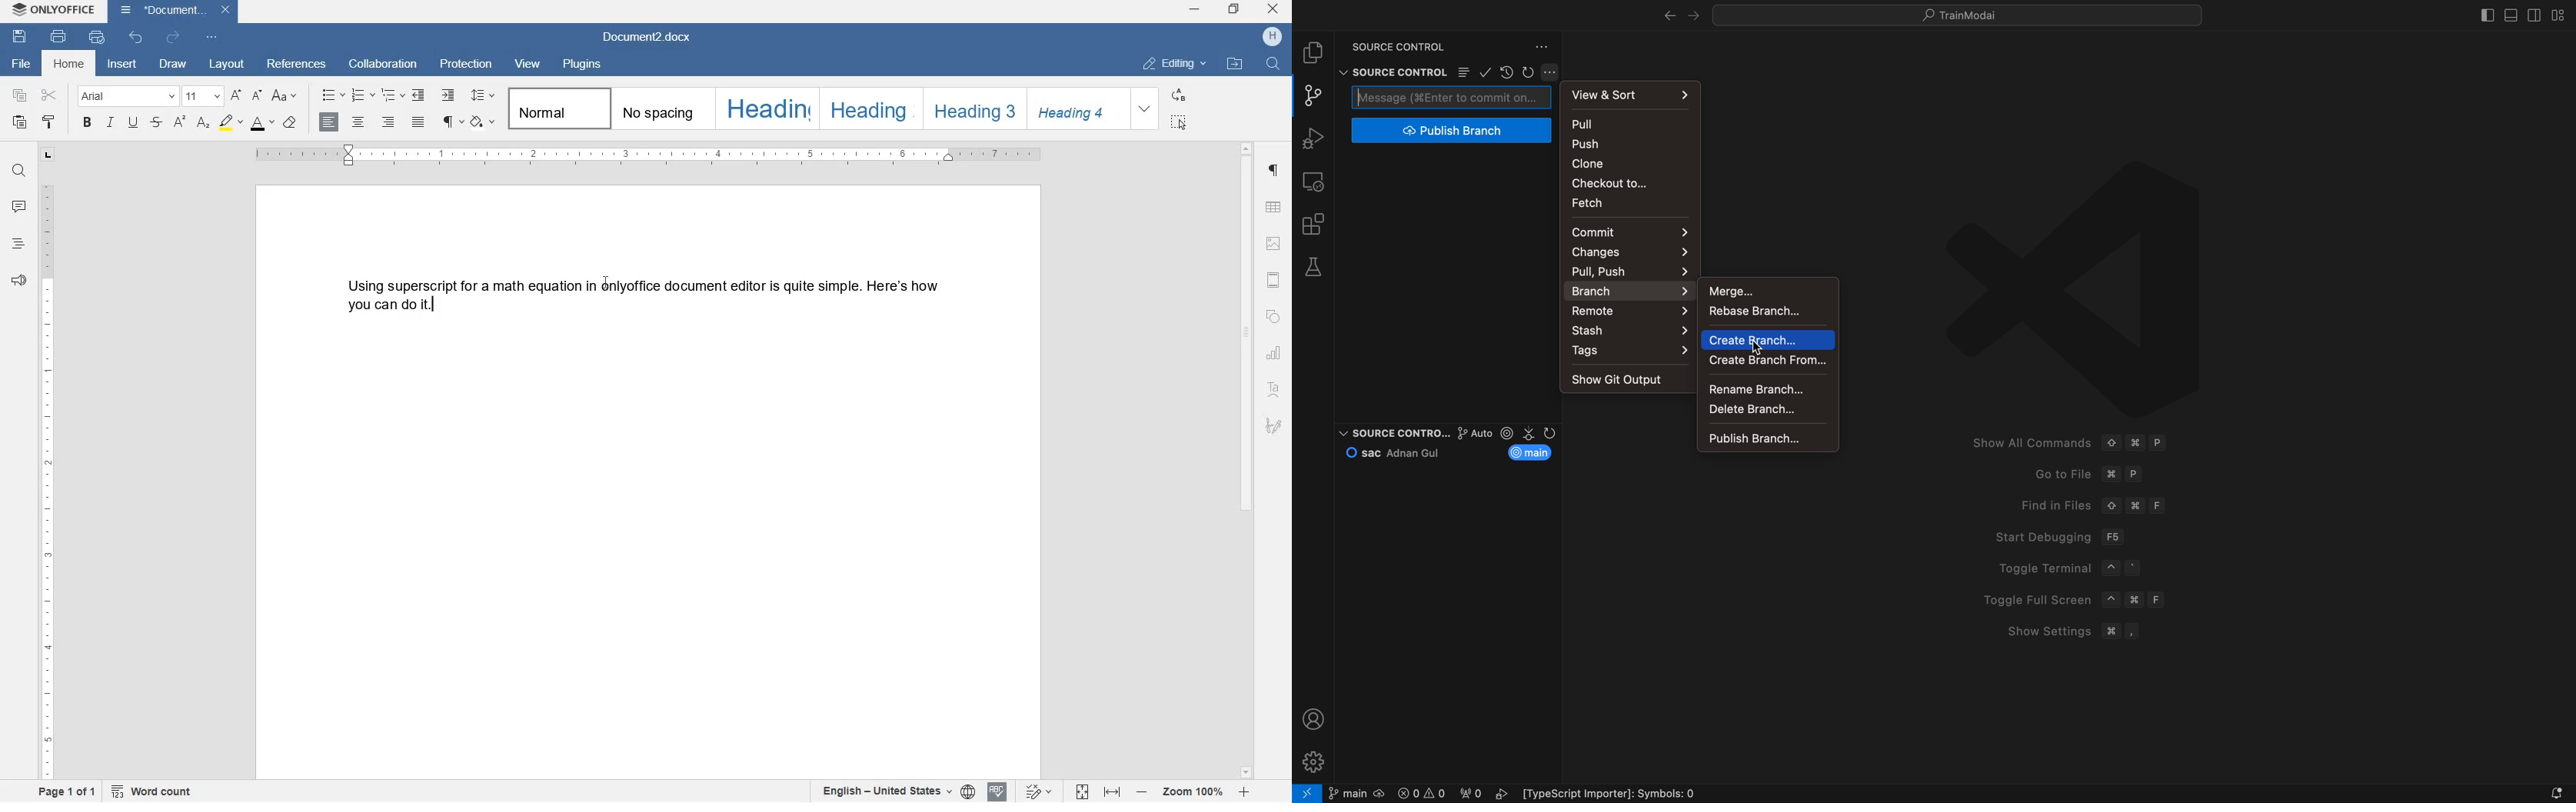 This screenshot has height=812, width=2576. Describe the element at coordinates (262, 124) in the screenshot. I see `font color` at that location.